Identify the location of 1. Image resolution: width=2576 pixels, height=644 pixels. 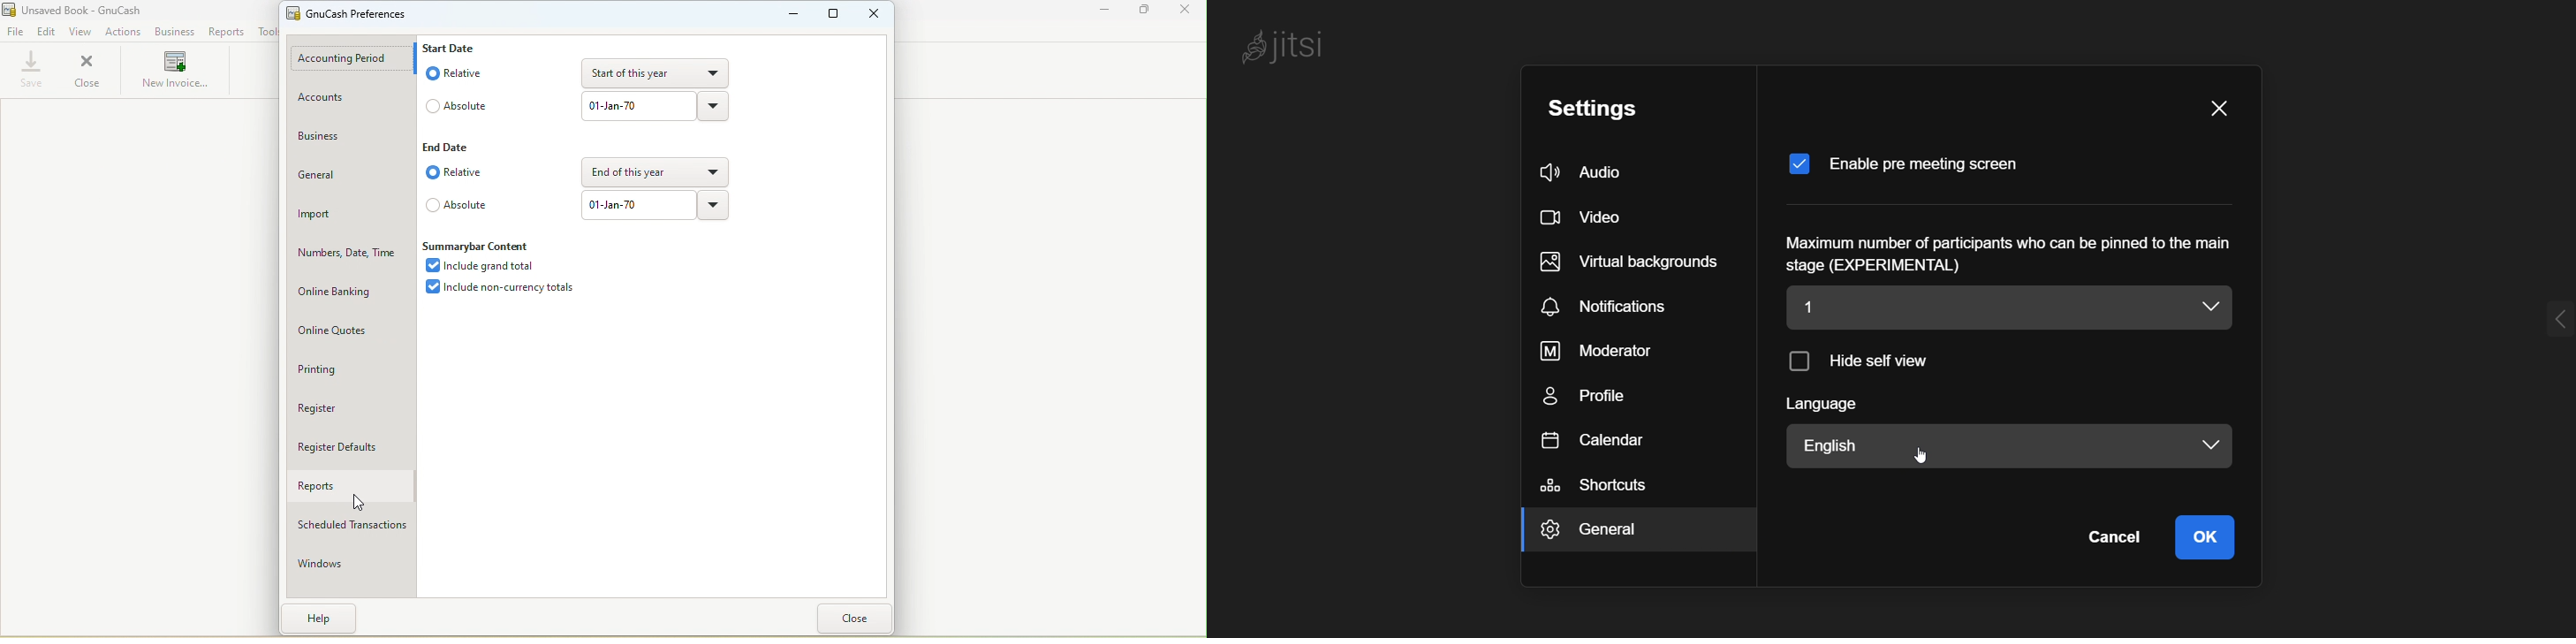
(1972, 309).